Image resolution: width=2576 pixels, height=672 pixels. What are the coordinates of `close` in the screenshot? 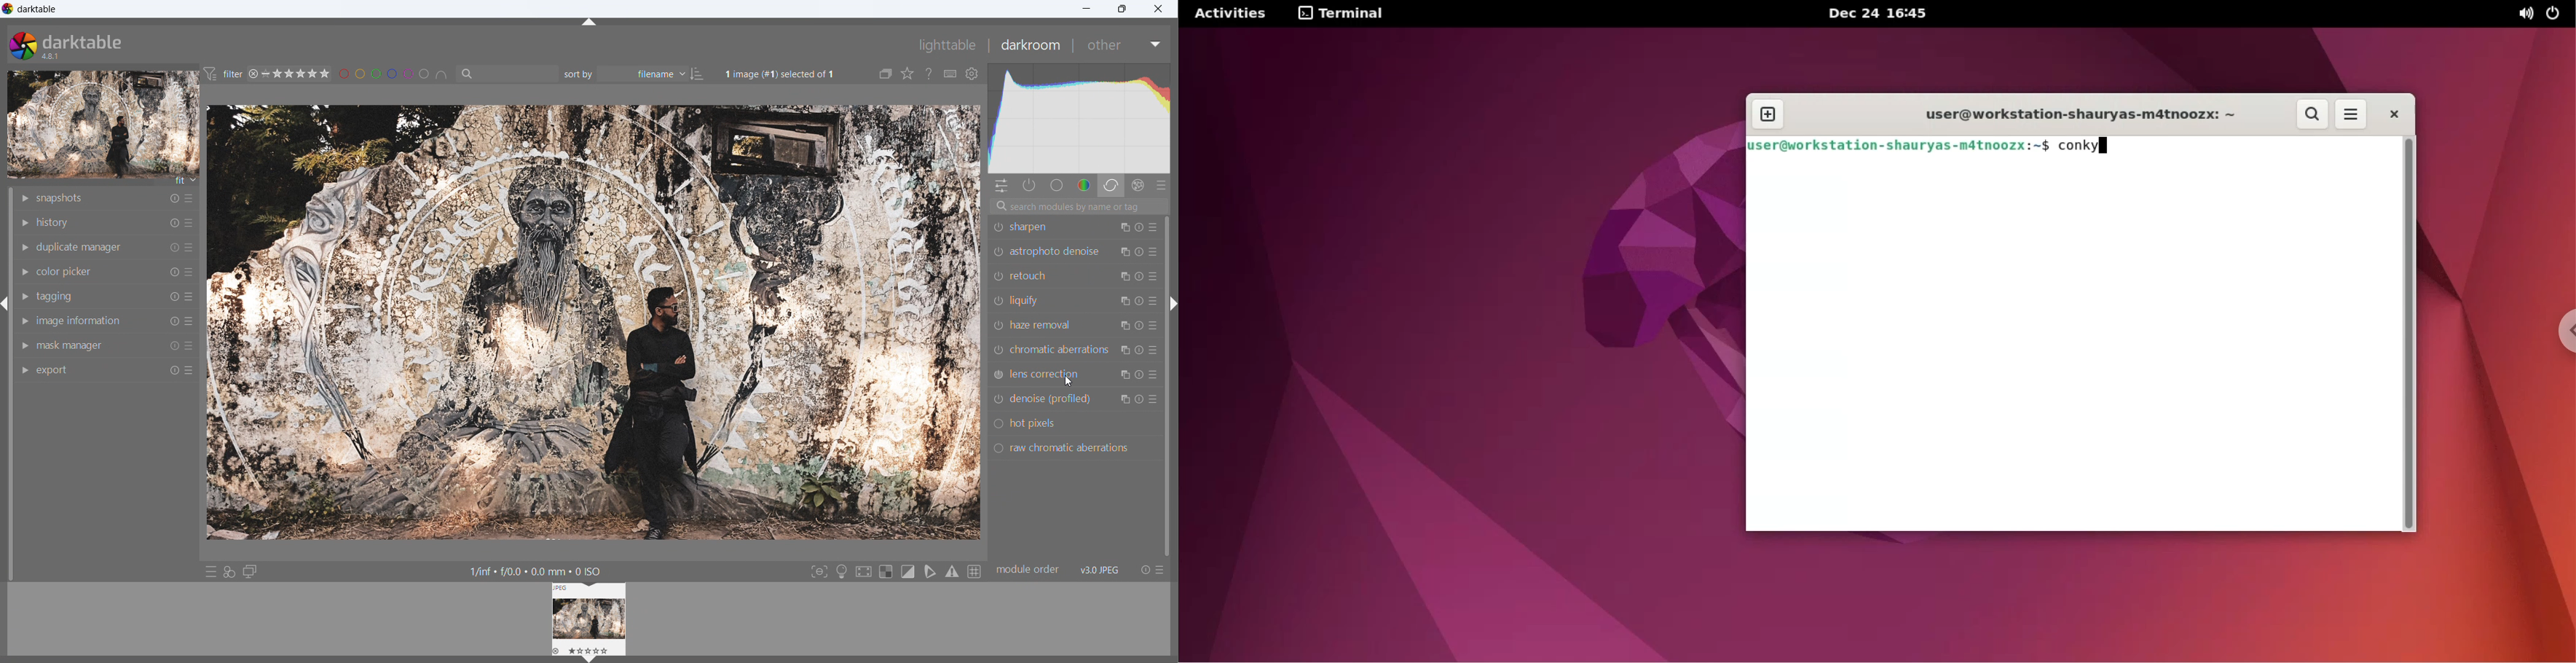 It's located at (1158, 9).